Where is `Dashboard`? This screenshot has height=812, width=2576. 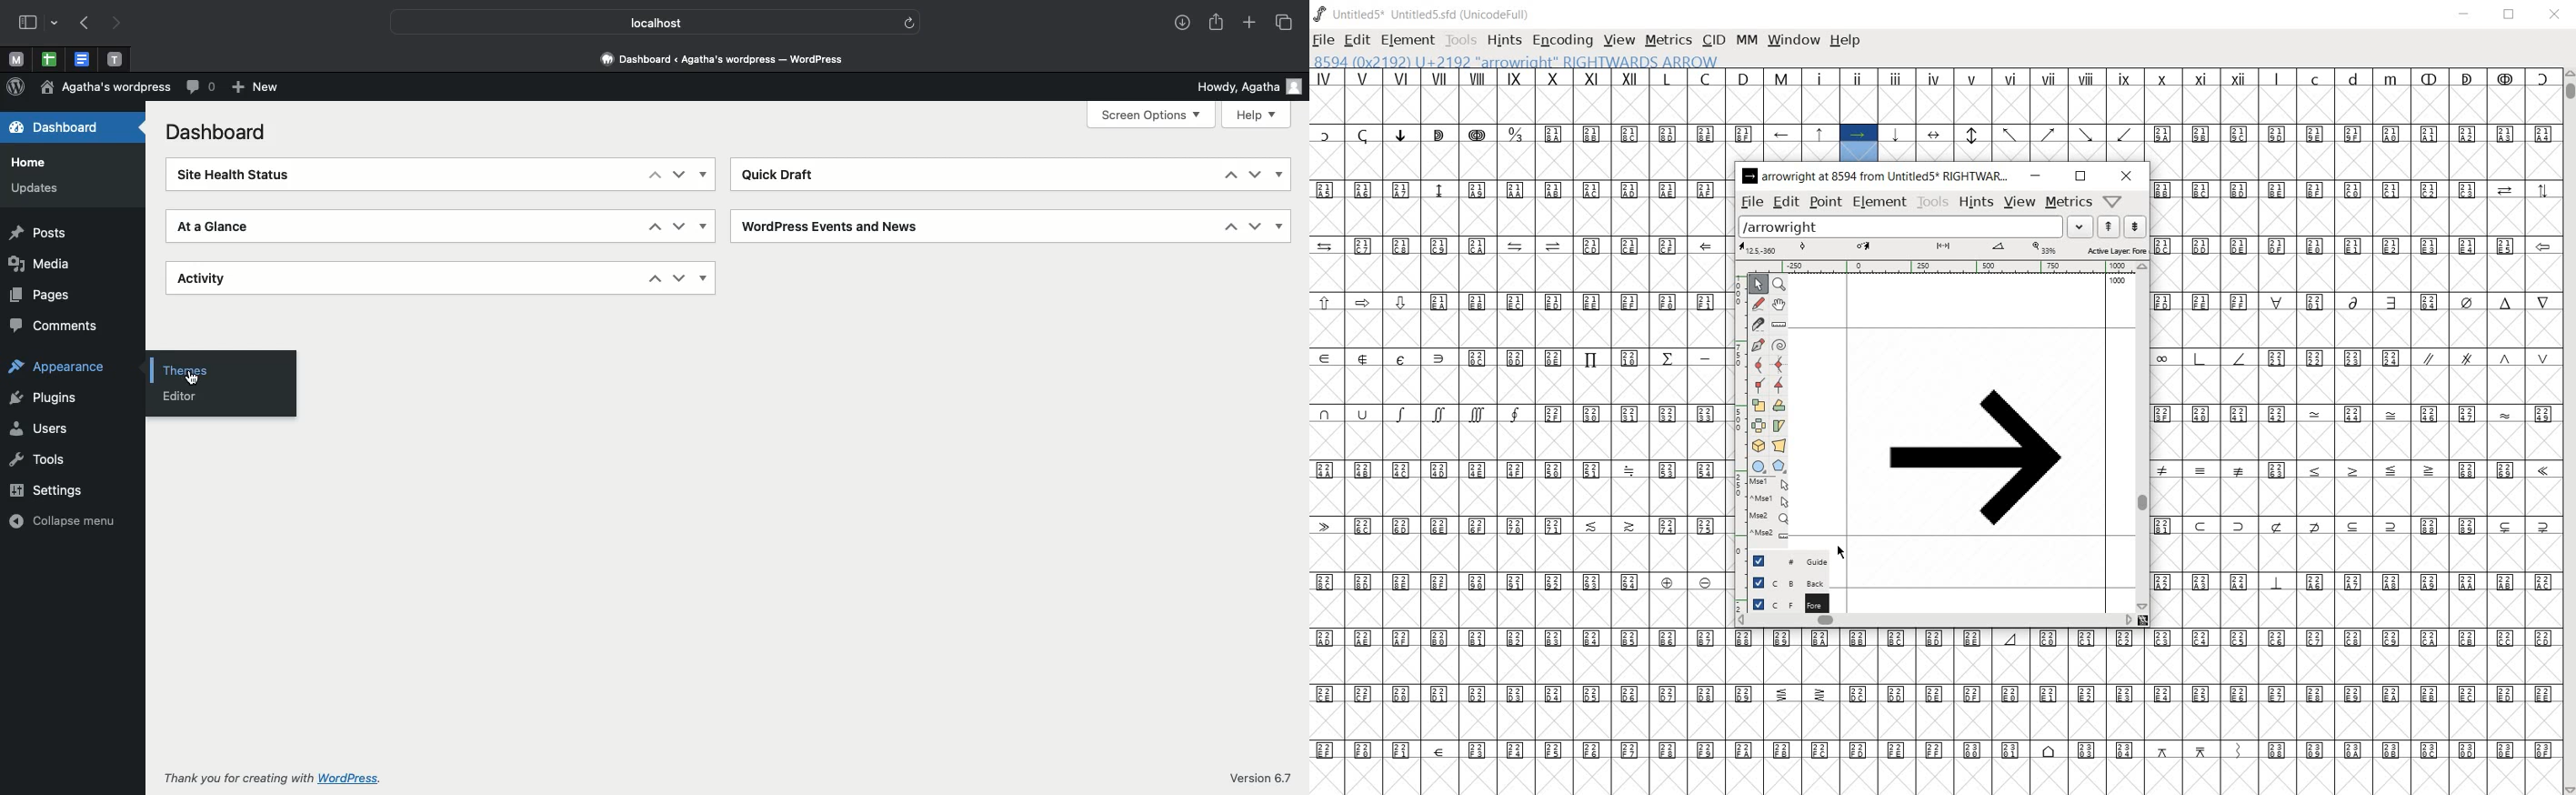
Dashboard is located at coordinates (65, 126).